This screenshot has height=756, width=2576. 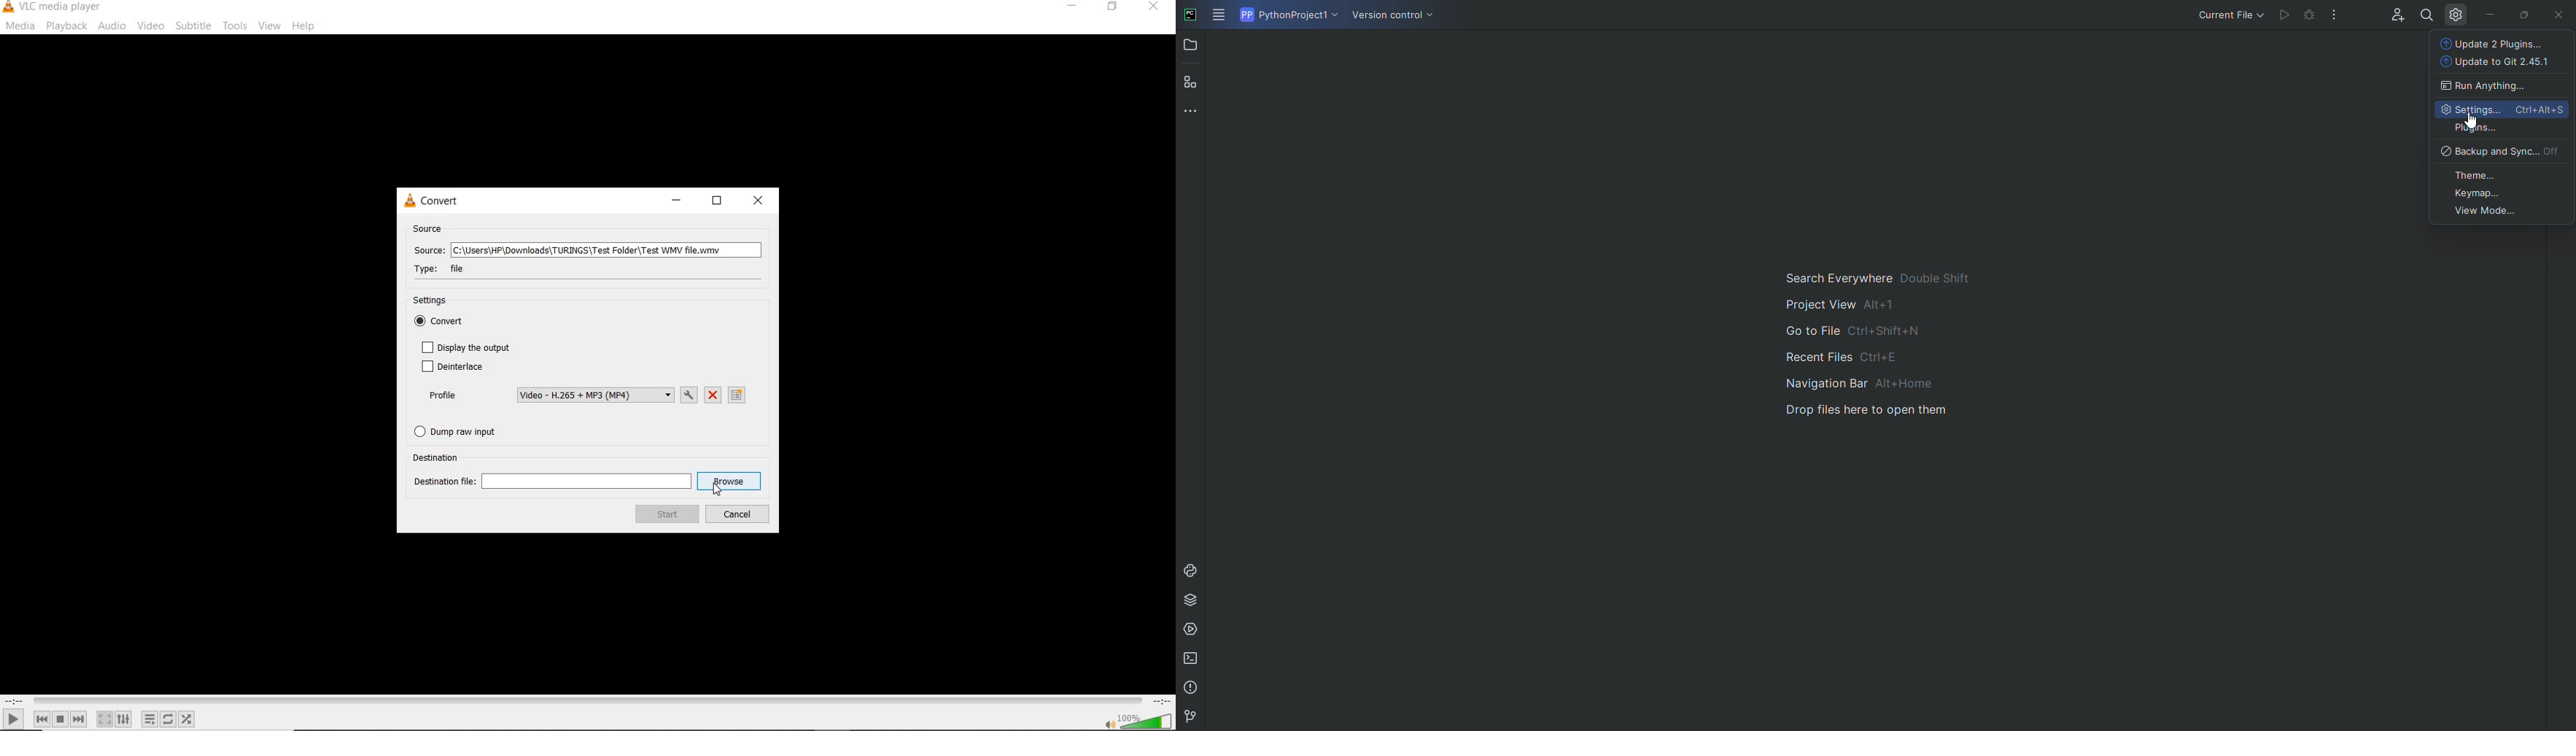 What do you see at coordinates (2284, 17) in the screenshot?
I see `run` at bounding box center [2284, 17].